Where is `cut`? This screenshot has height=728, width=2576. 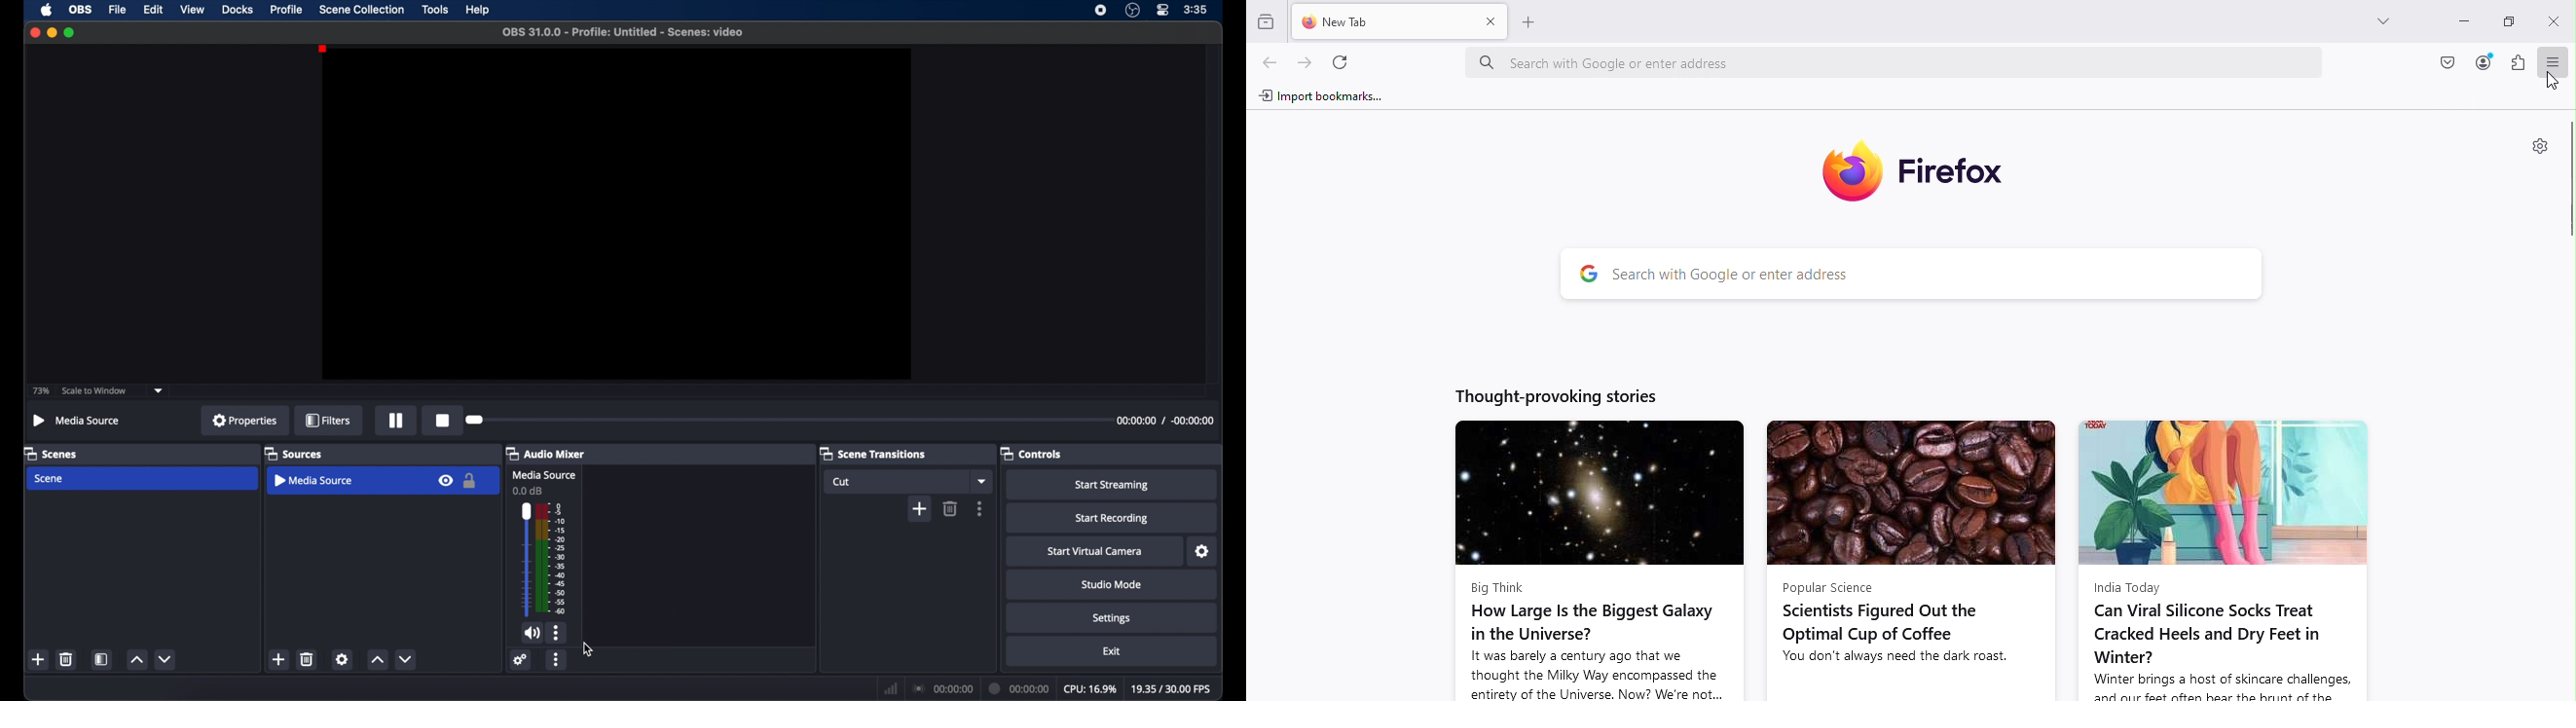
cut is located at coordinates (841, 482).